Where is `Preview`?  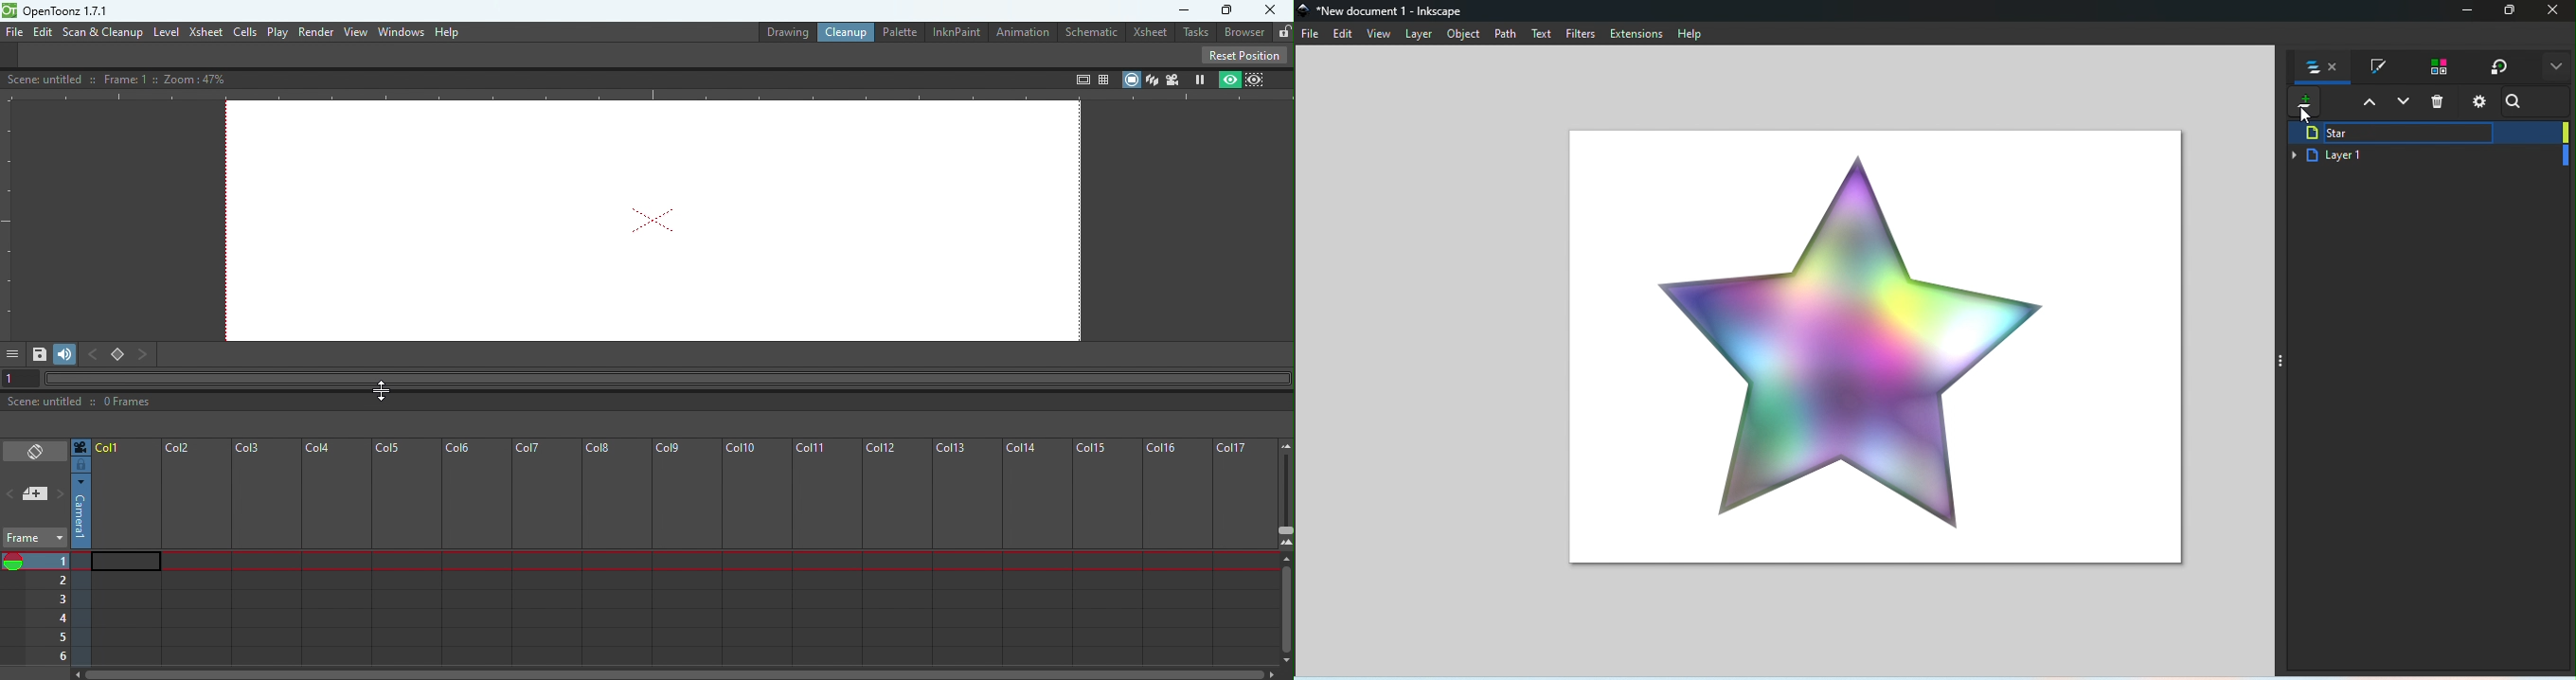
Preview is located at coordinates (1227, 80).